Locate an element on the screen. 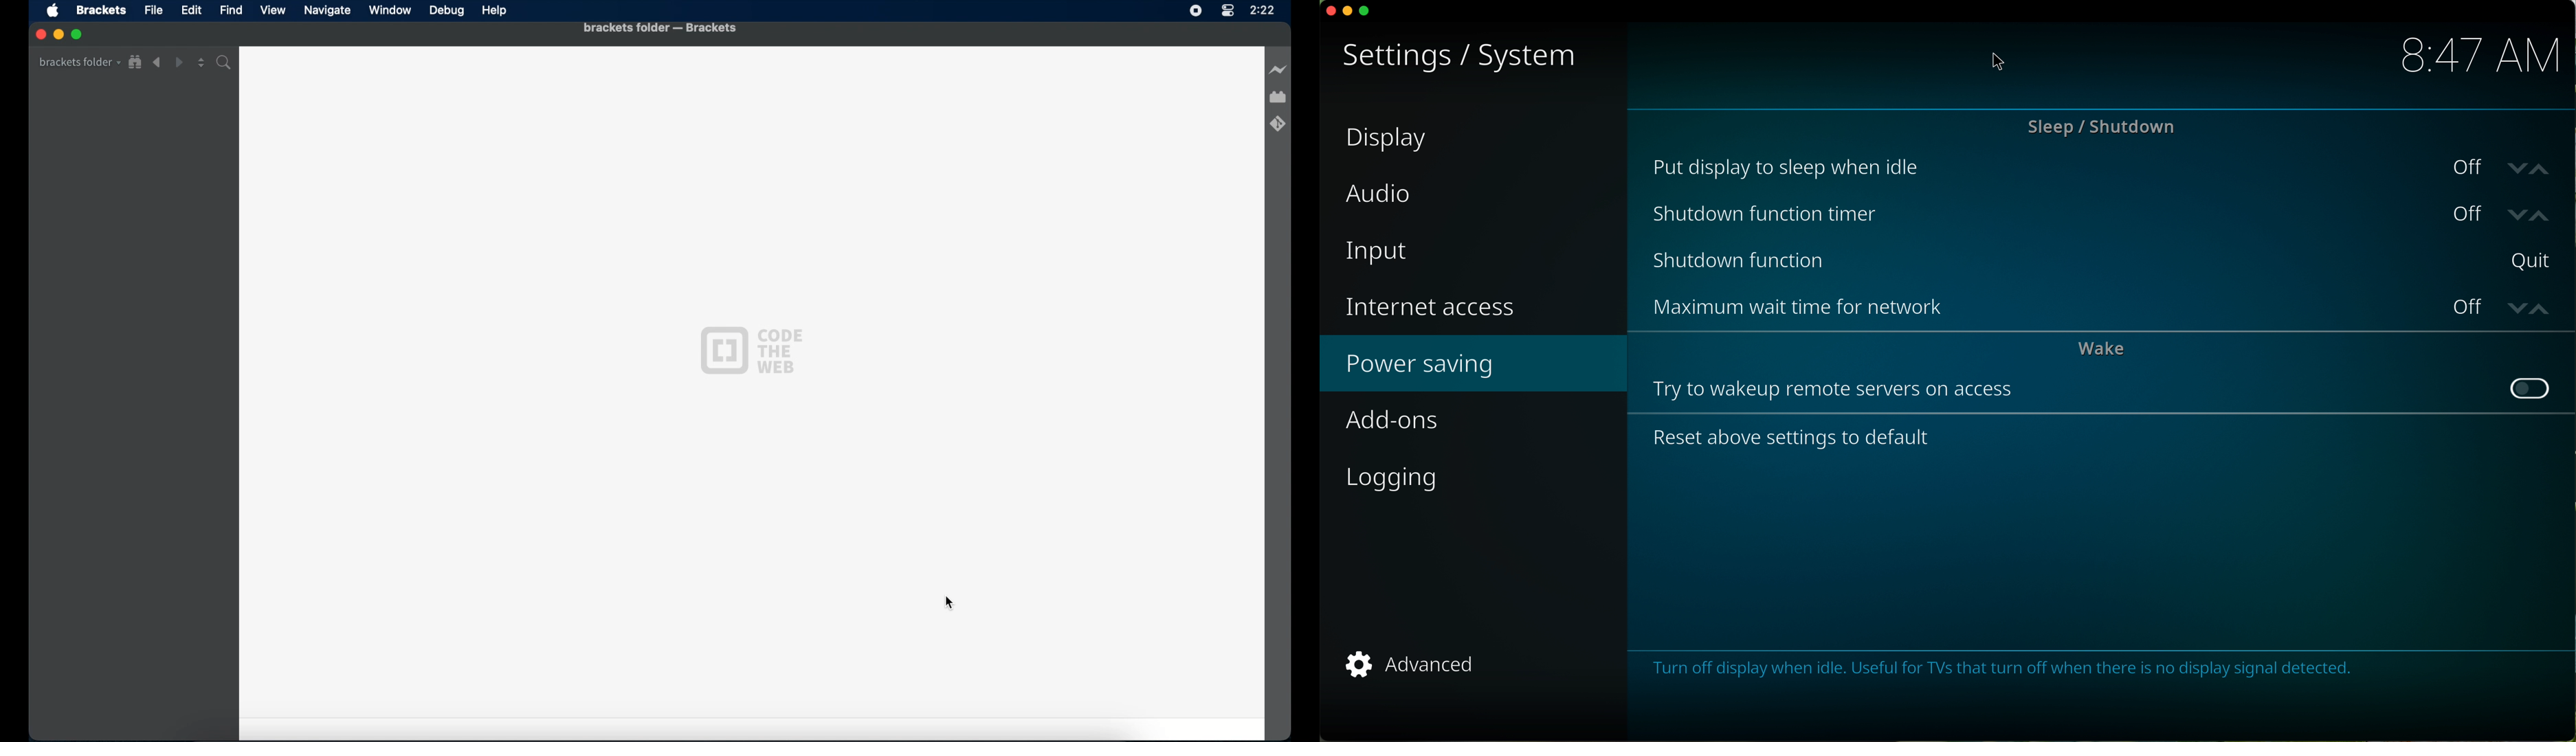 Image resolution: width=2576 pixels, height=756 pixels. audio is located at coordinates (1378, 194).